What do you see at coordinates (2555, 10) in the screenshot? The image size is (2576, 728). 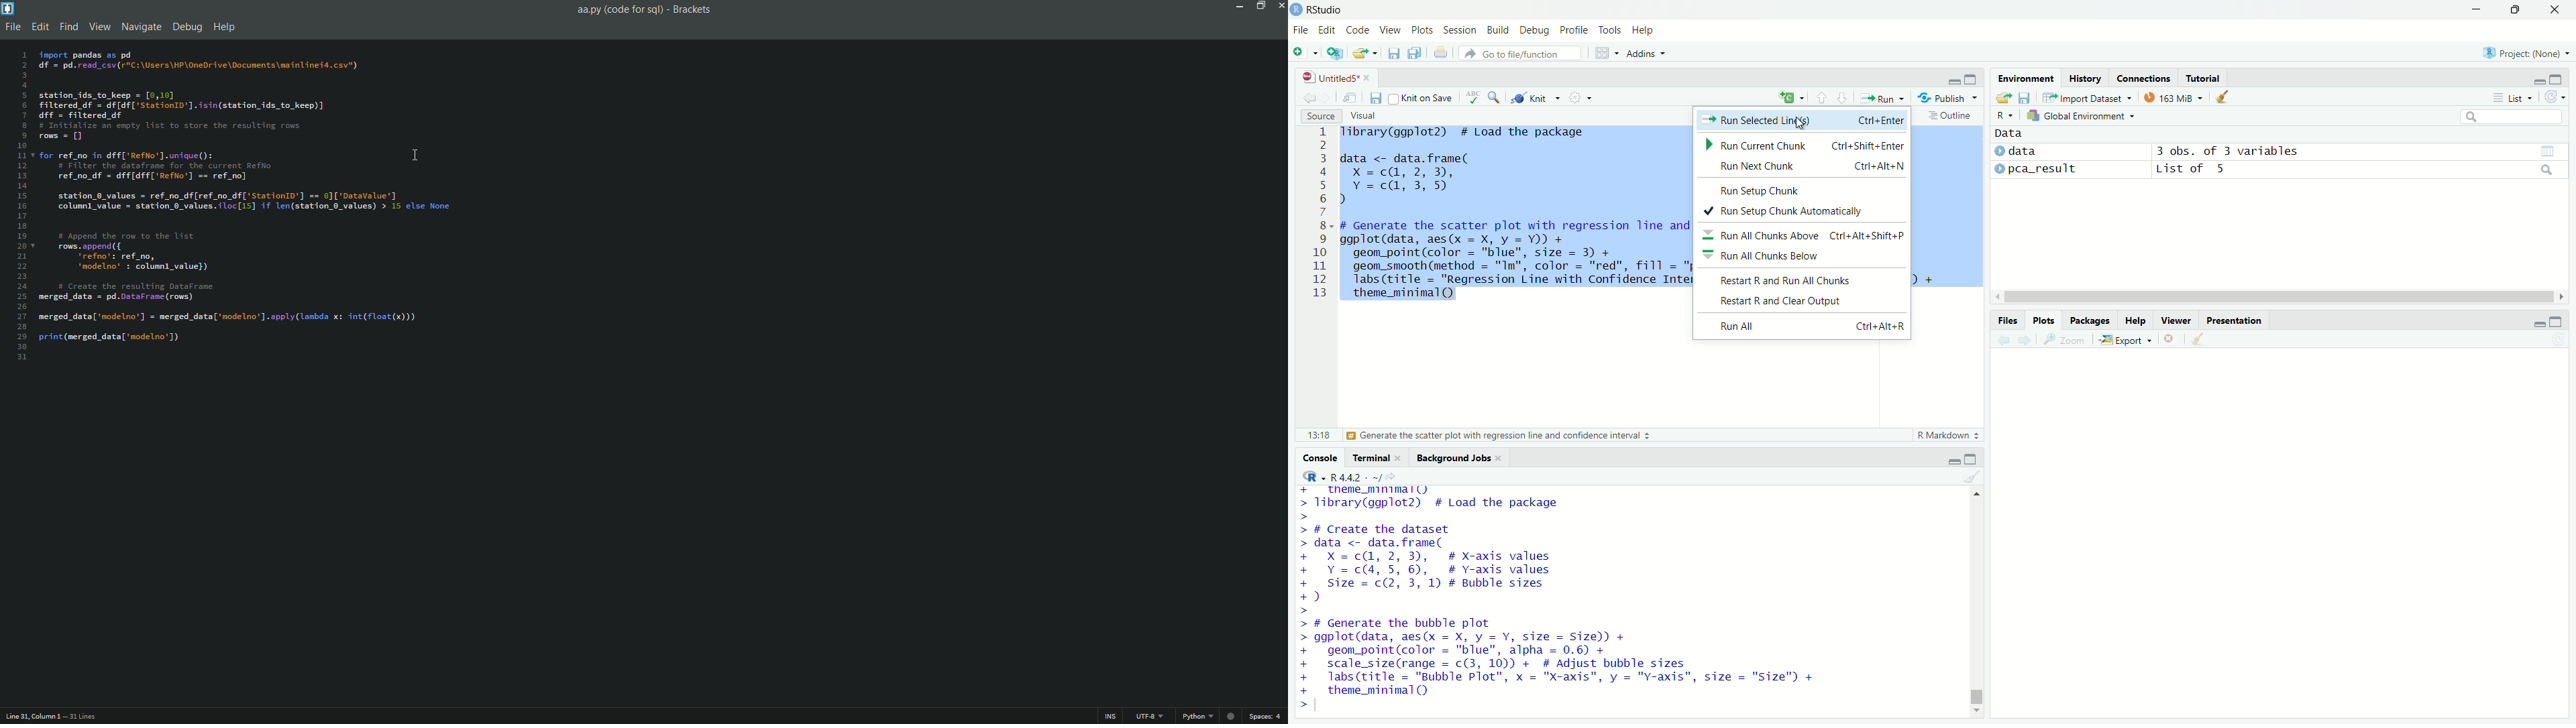 I see `close` at bounding box center [2555, 10].